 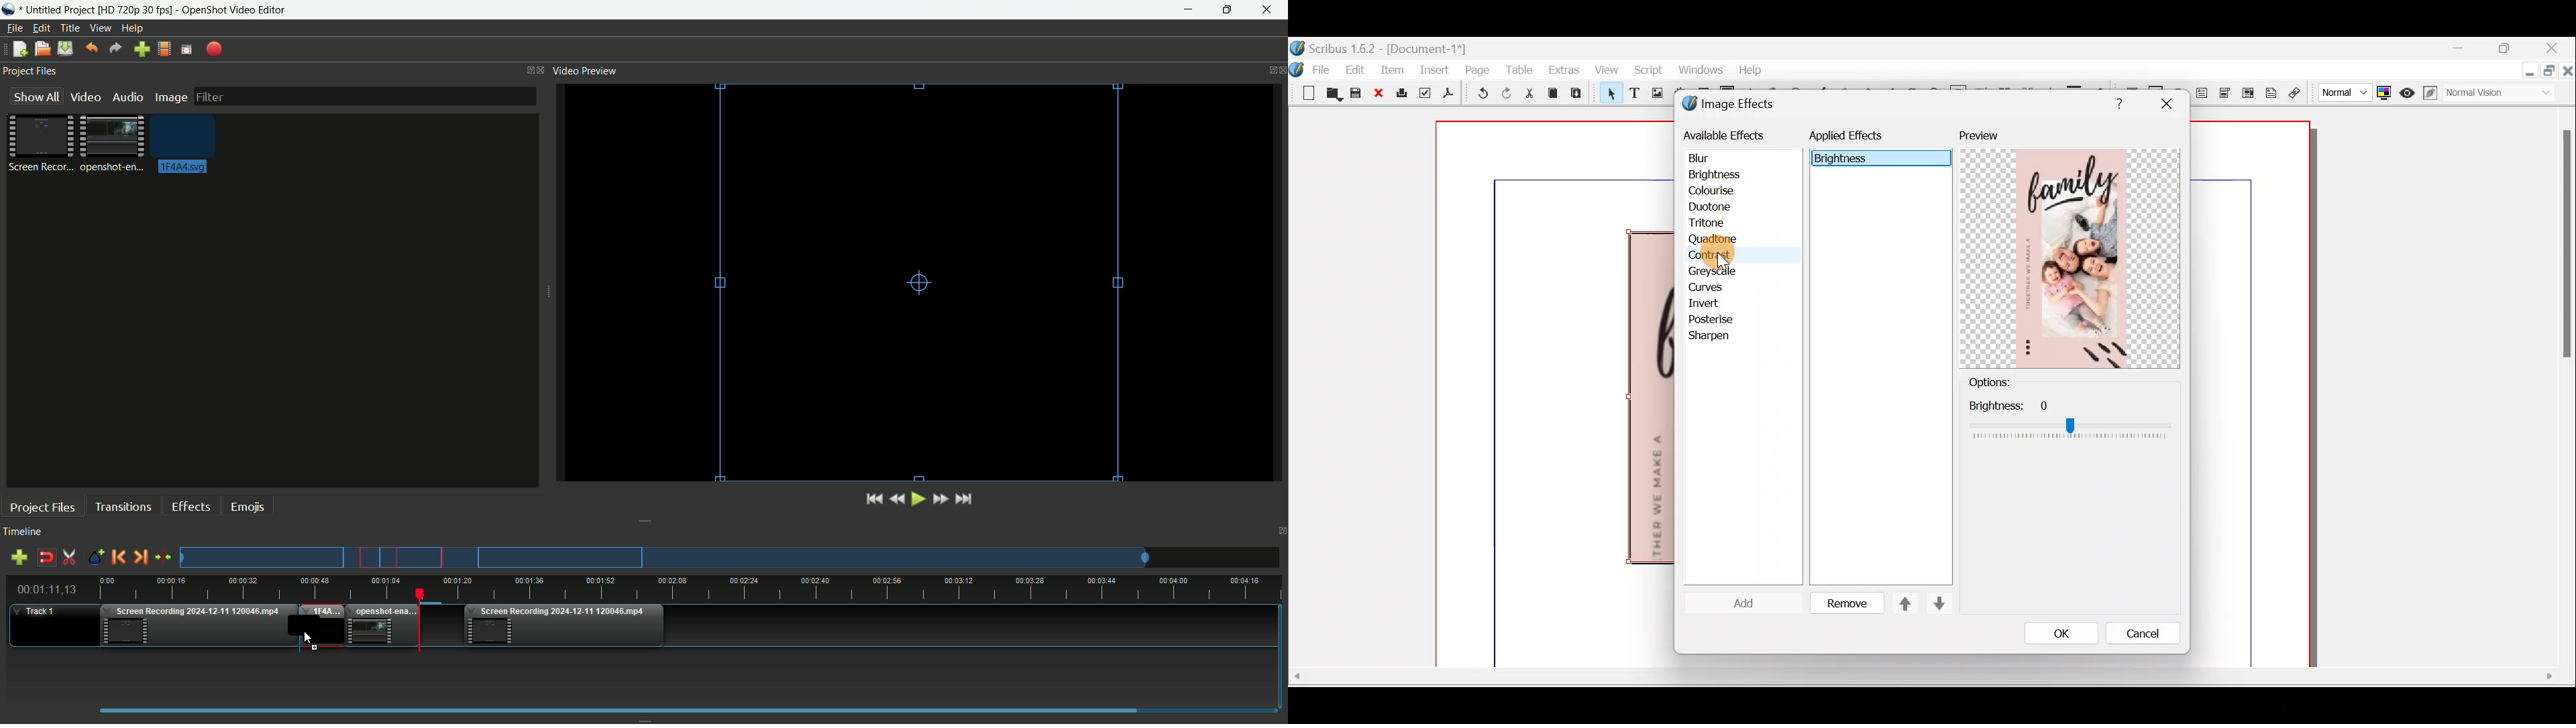 What do you see at coordinates (70, 558) in the screenshot?
I see `Enable razor` at bounding box center [70, 558].